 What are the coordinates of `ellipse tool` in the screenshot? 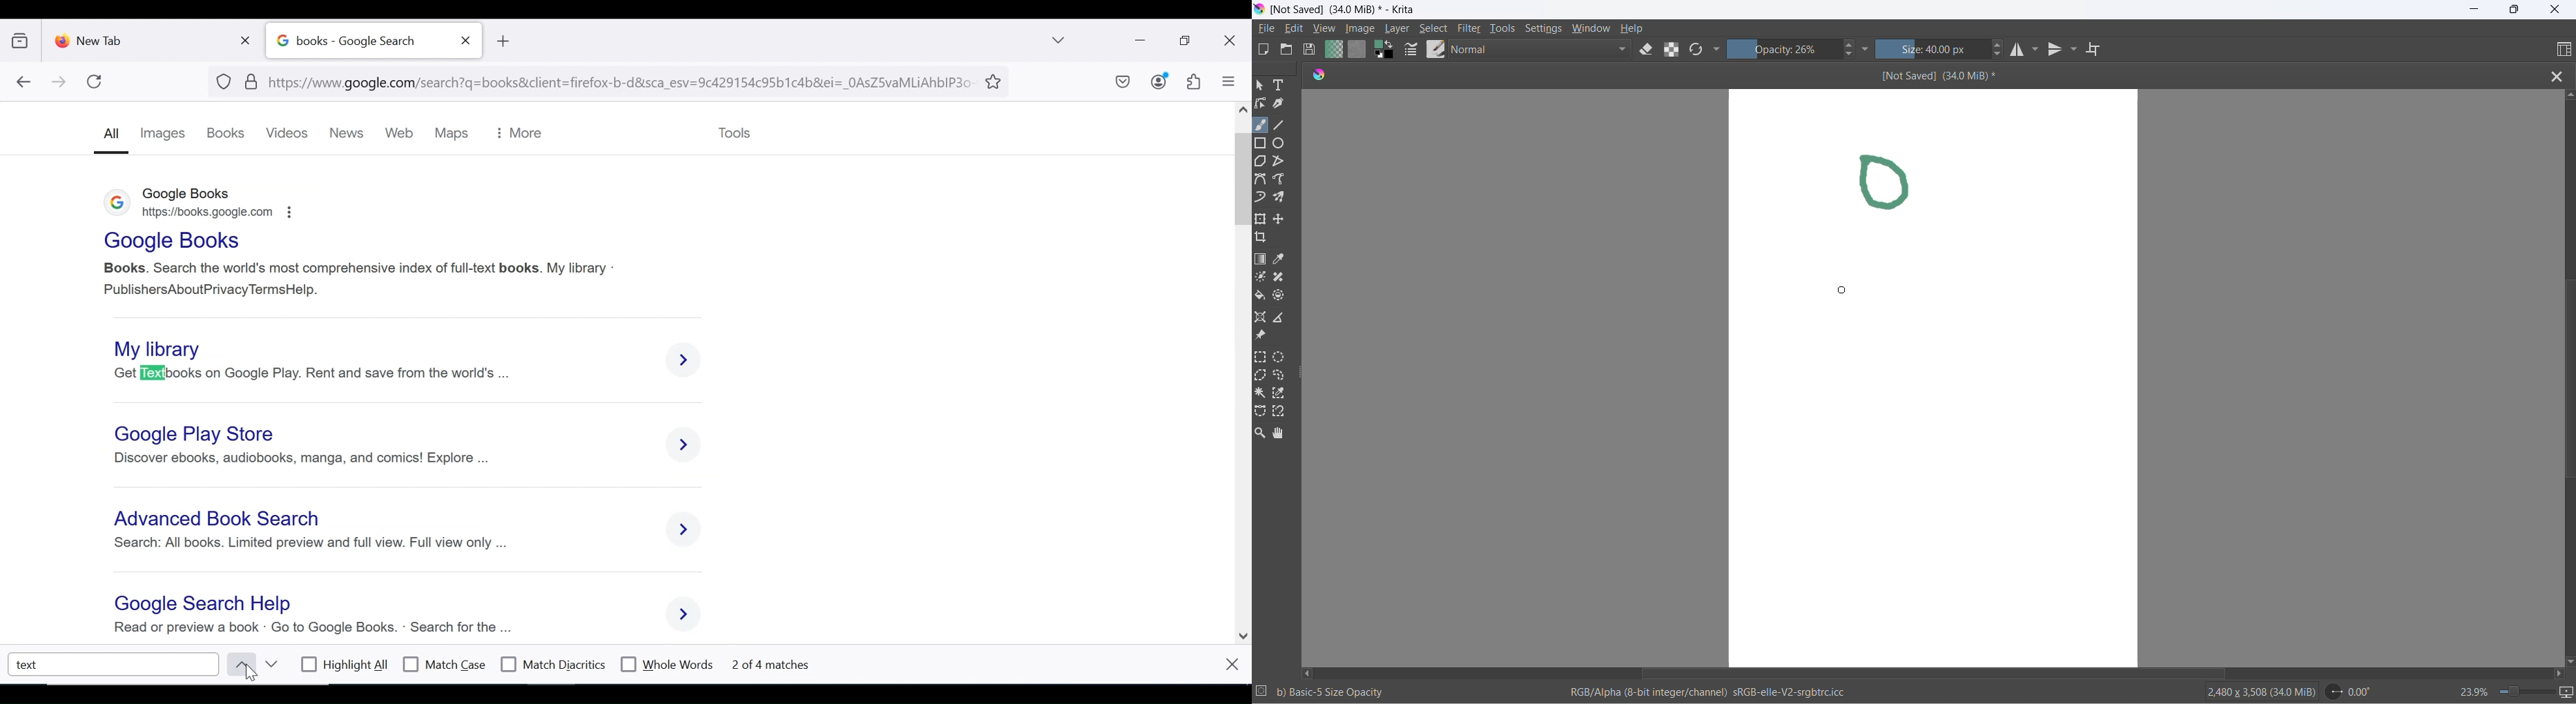 It's located at (1286, 144).